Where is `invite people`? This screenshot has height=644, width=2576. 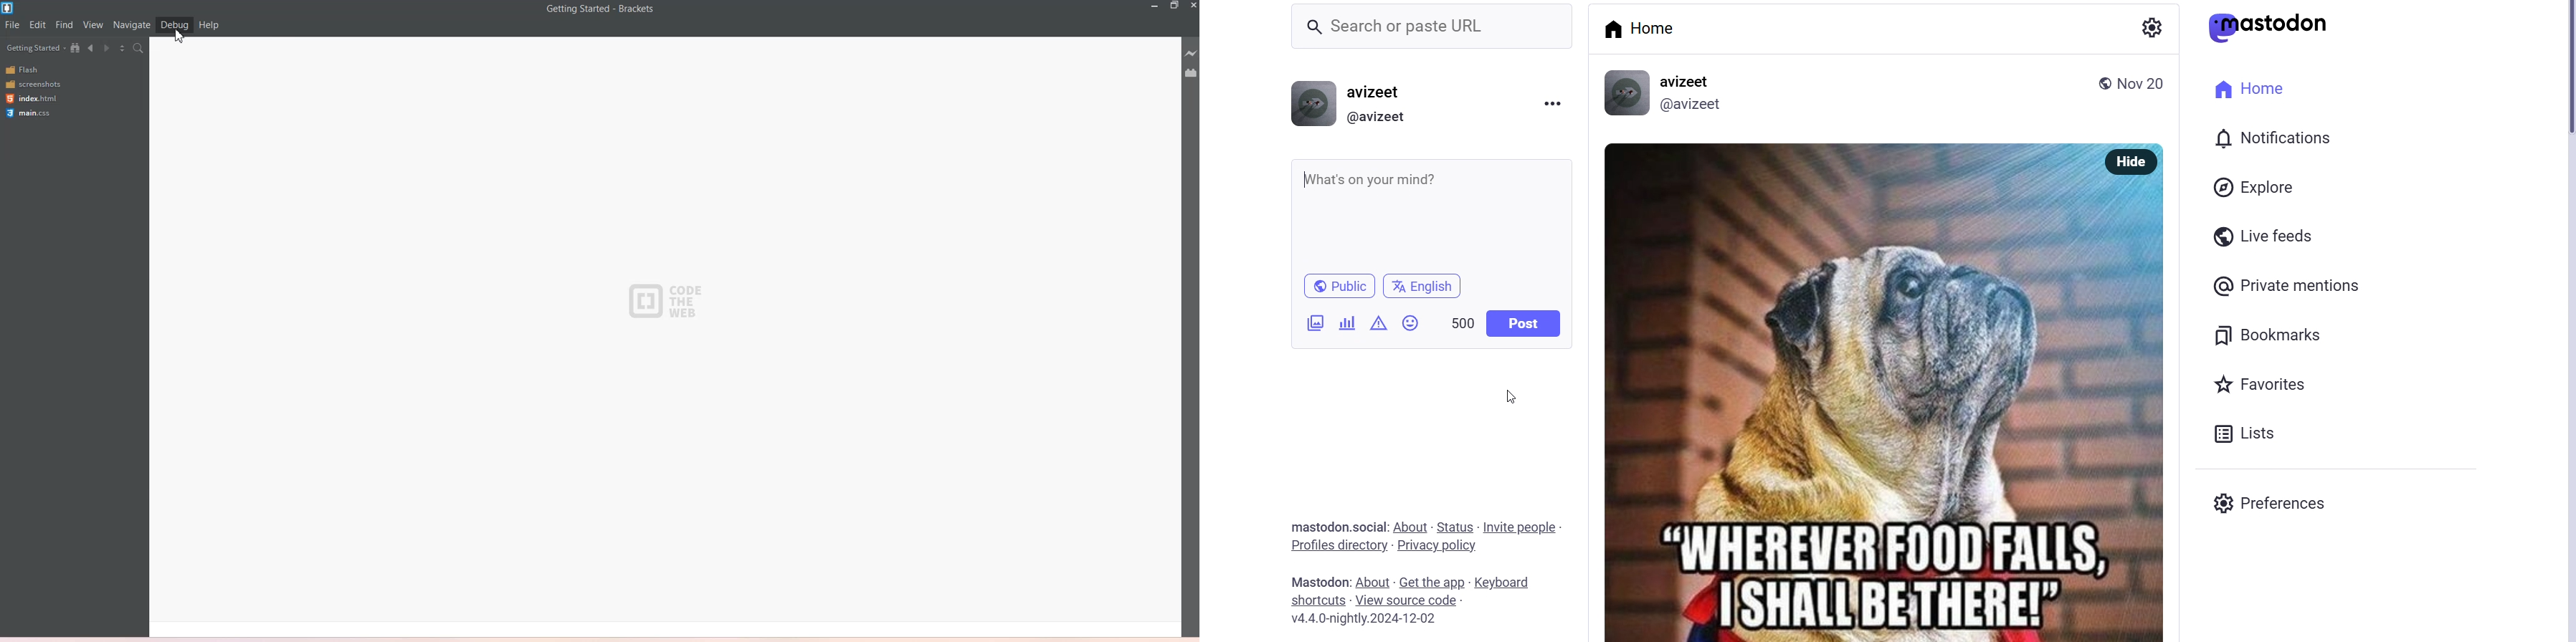 invite people is located at coordinates (1521, 523).